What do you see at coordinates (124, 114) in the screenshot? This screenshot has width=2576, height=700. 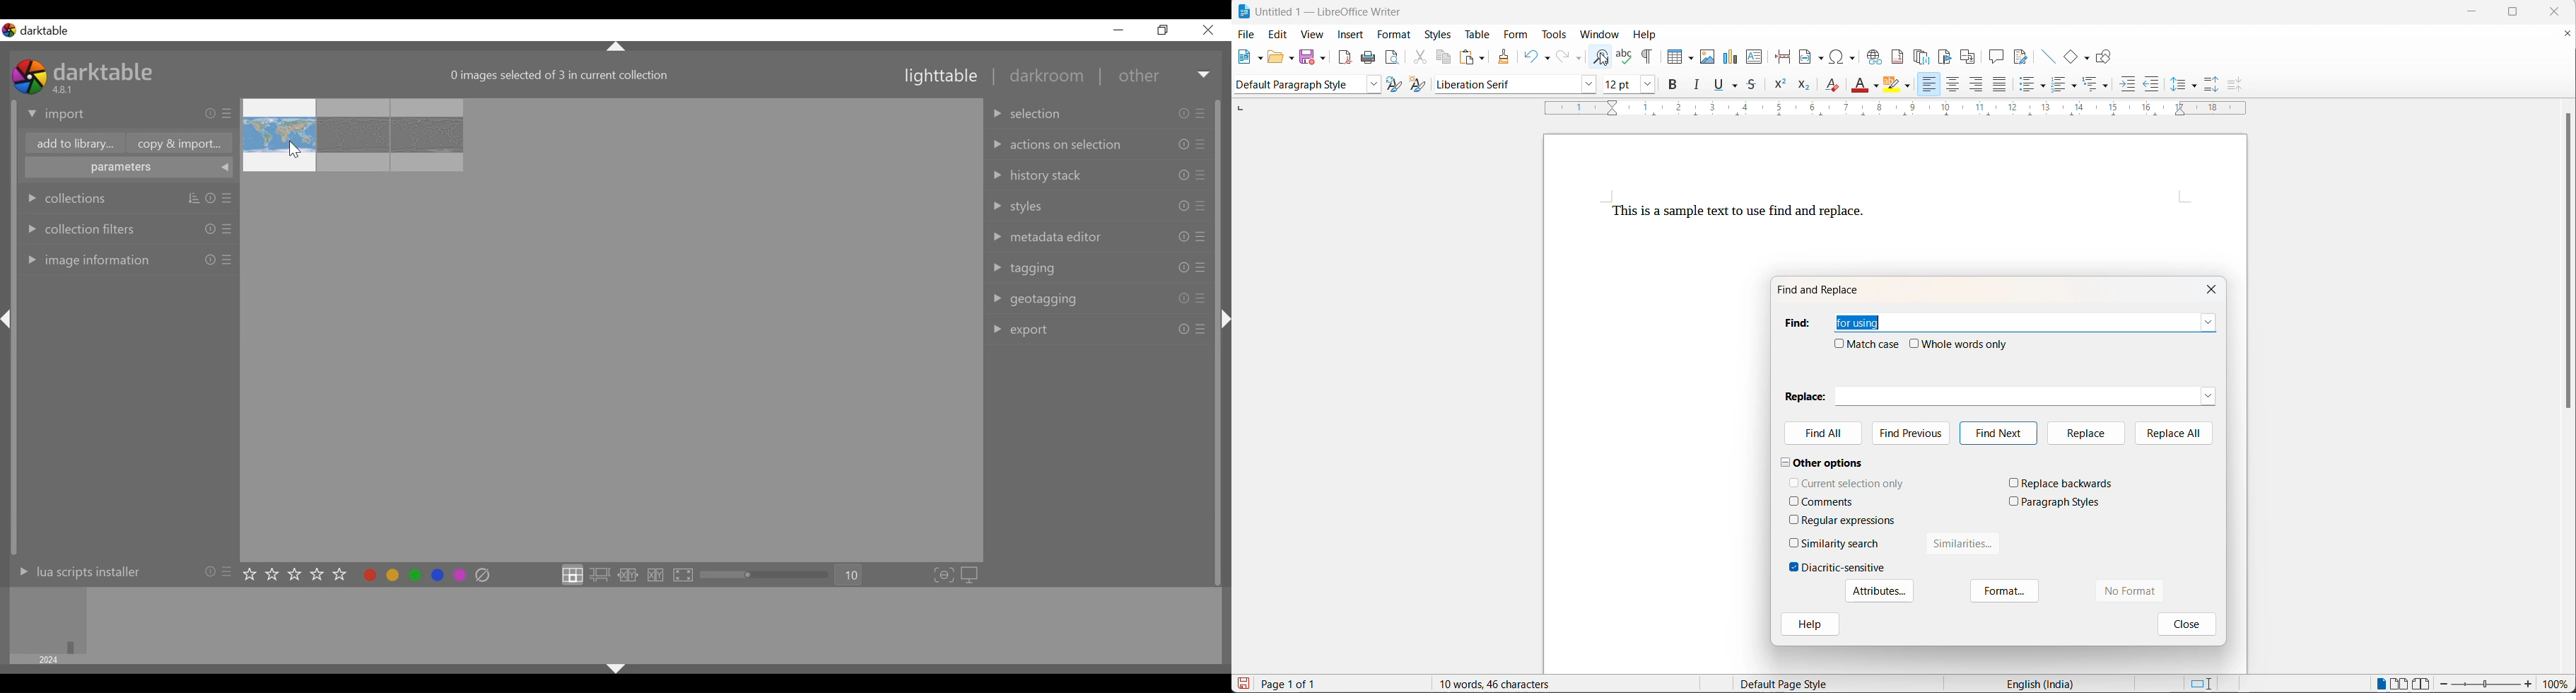 I see `import` at bounding box center [124, 114].